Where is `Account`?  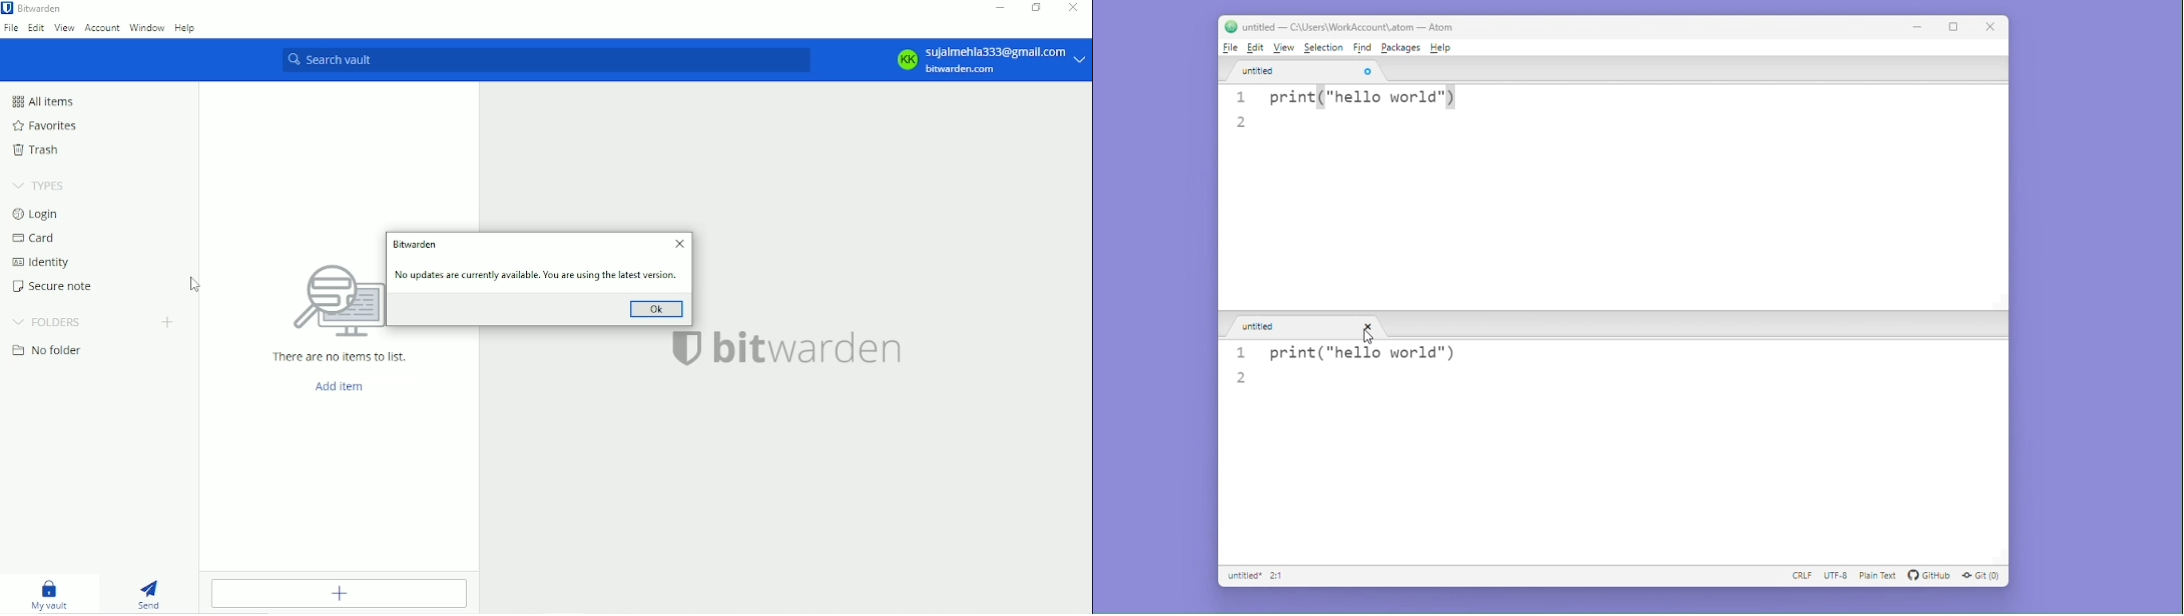
Account is located at coordinates (102, 29).